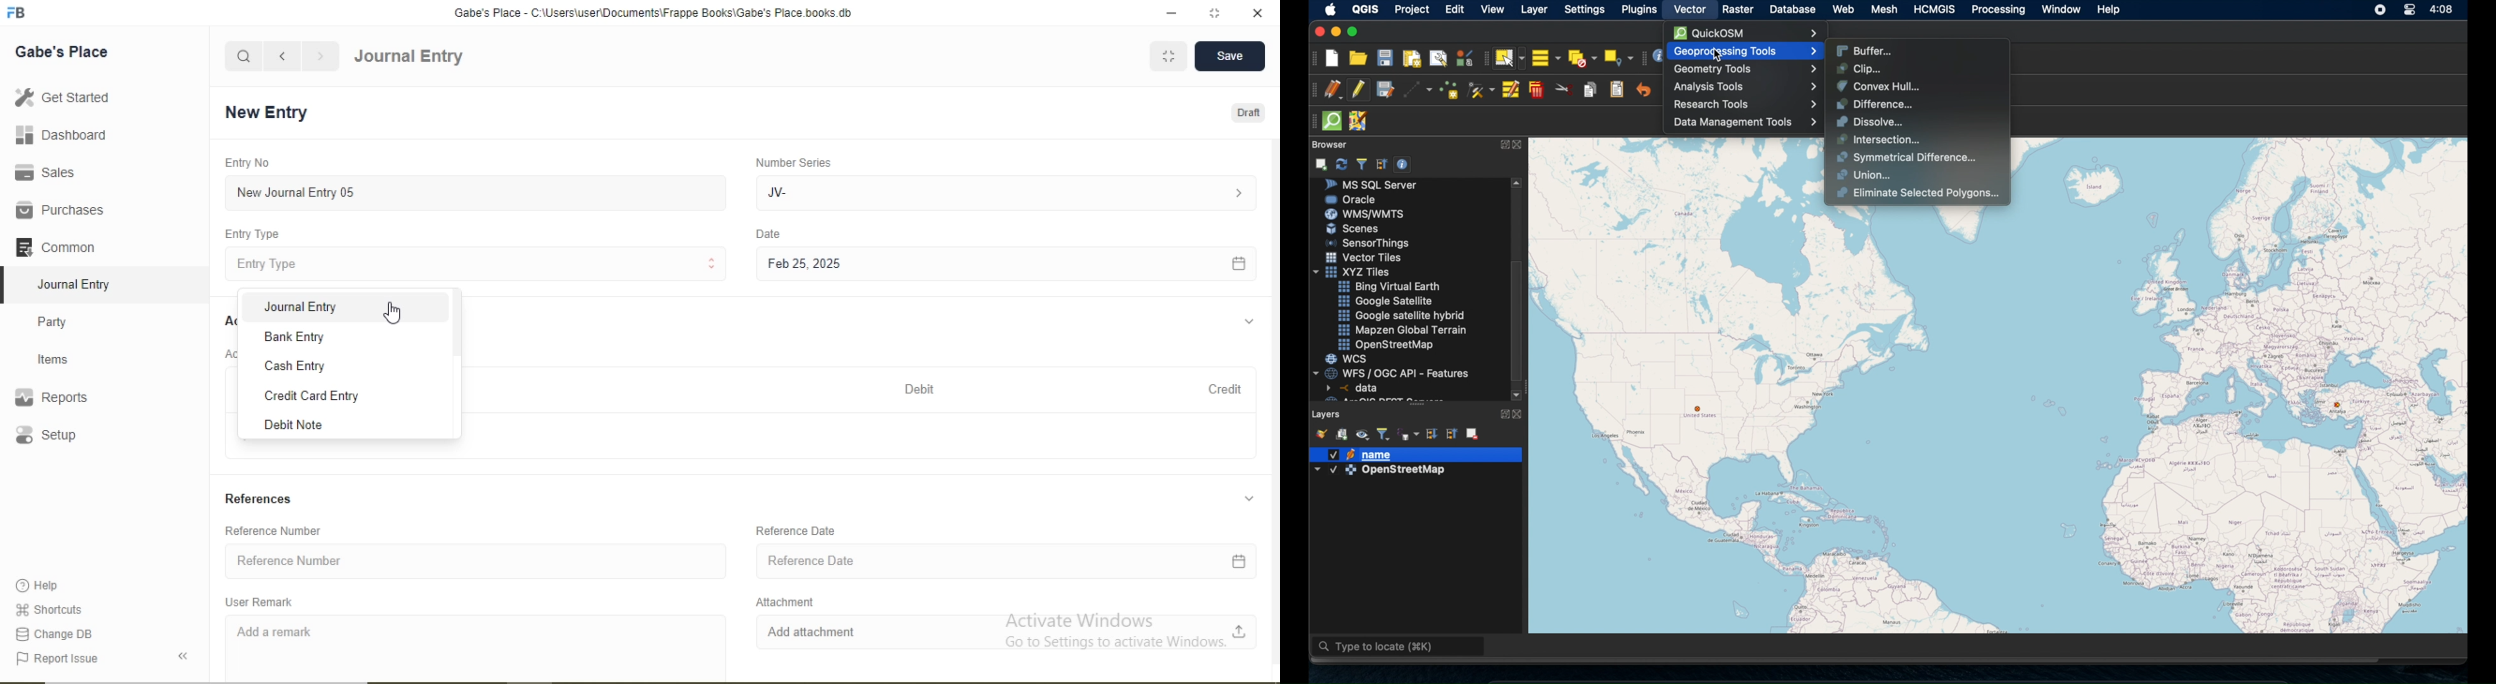 The image size is (2520, 700). Describe the element at coordinates (478, 192) in the screenshot. I see `New Journal Entry 05` at that location.